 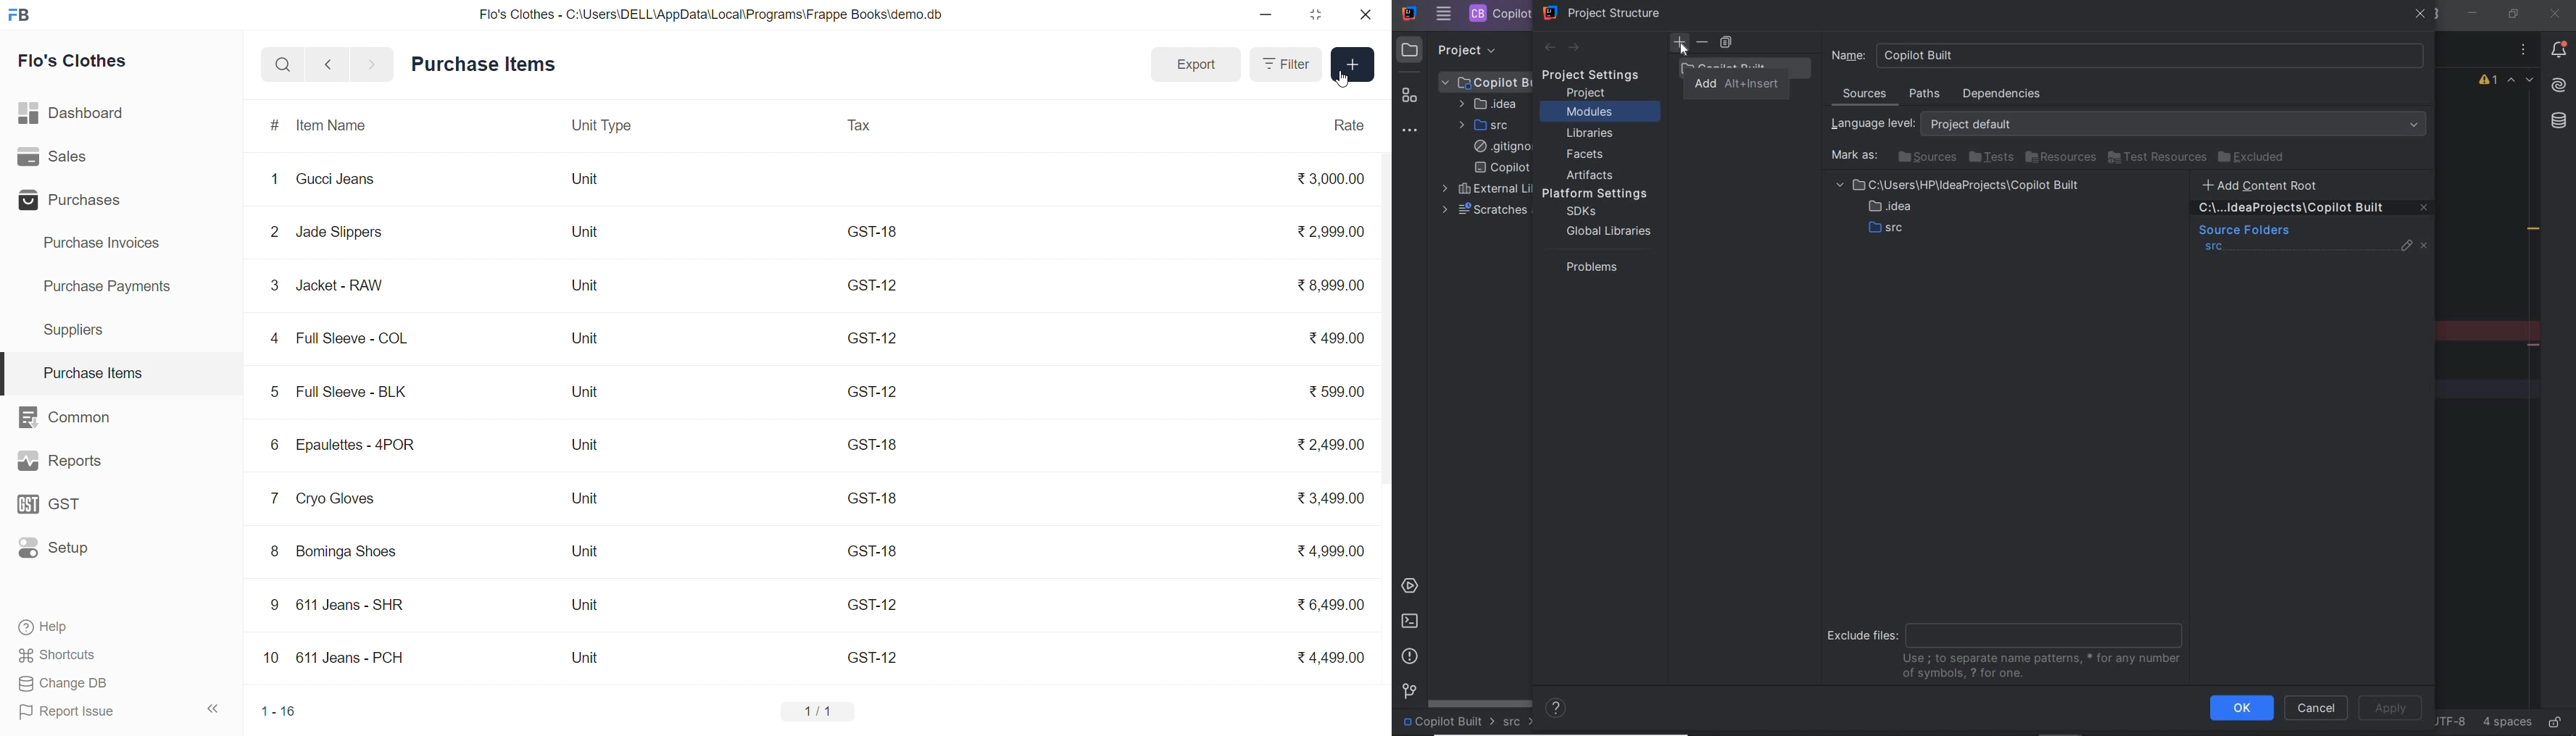 What do you see at coordinates (341, 498) in the screenshot?
I see `Cryo Gloves` at bounding box center [341, 498].